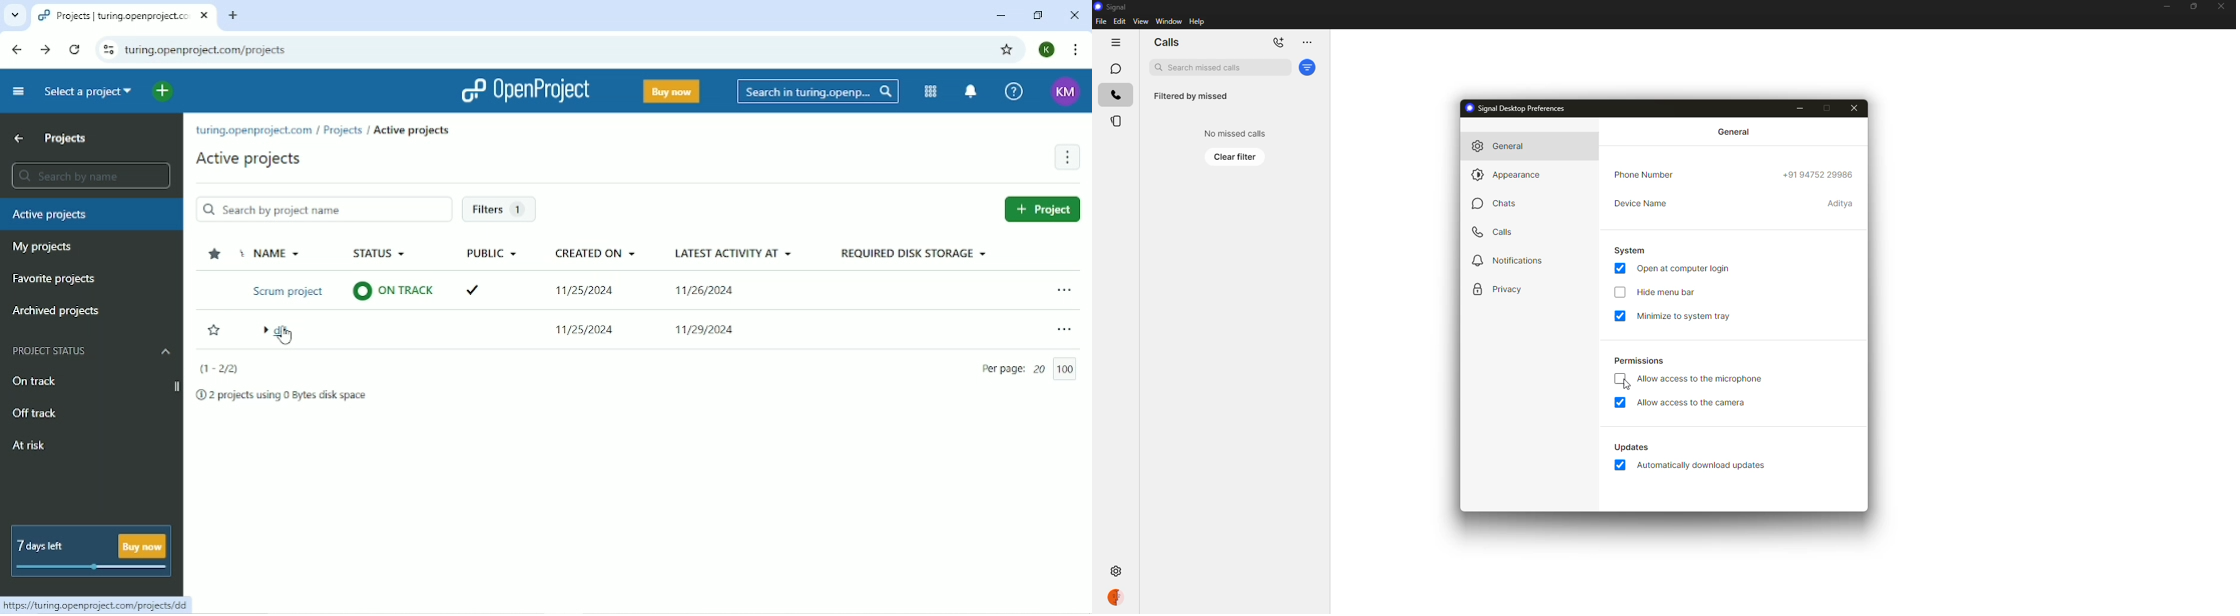  What do you see at coordinates (1506, 145) in the screenshot?
I see `general` at bounding box center [1506, 145].